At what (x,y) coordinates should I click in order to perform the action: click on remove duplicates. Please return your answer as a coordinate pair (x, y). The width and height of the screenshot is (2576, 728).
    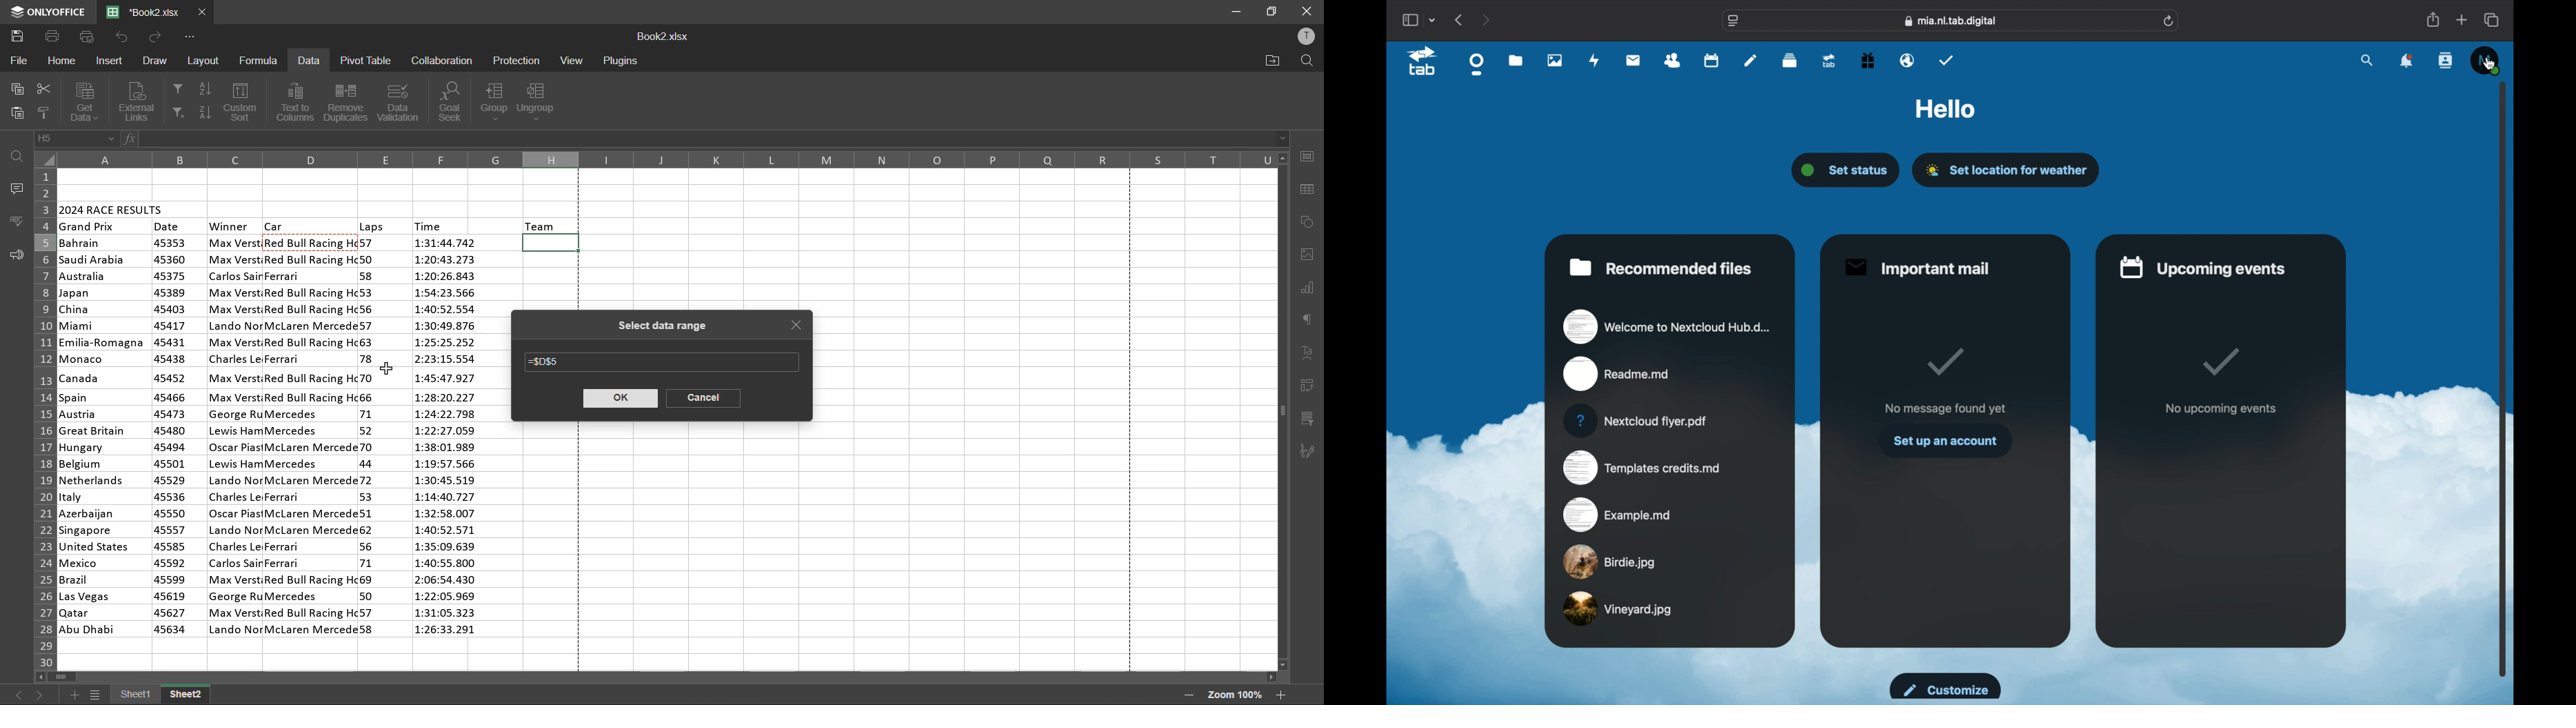
    Looking at the image, I should click on (346, 102).